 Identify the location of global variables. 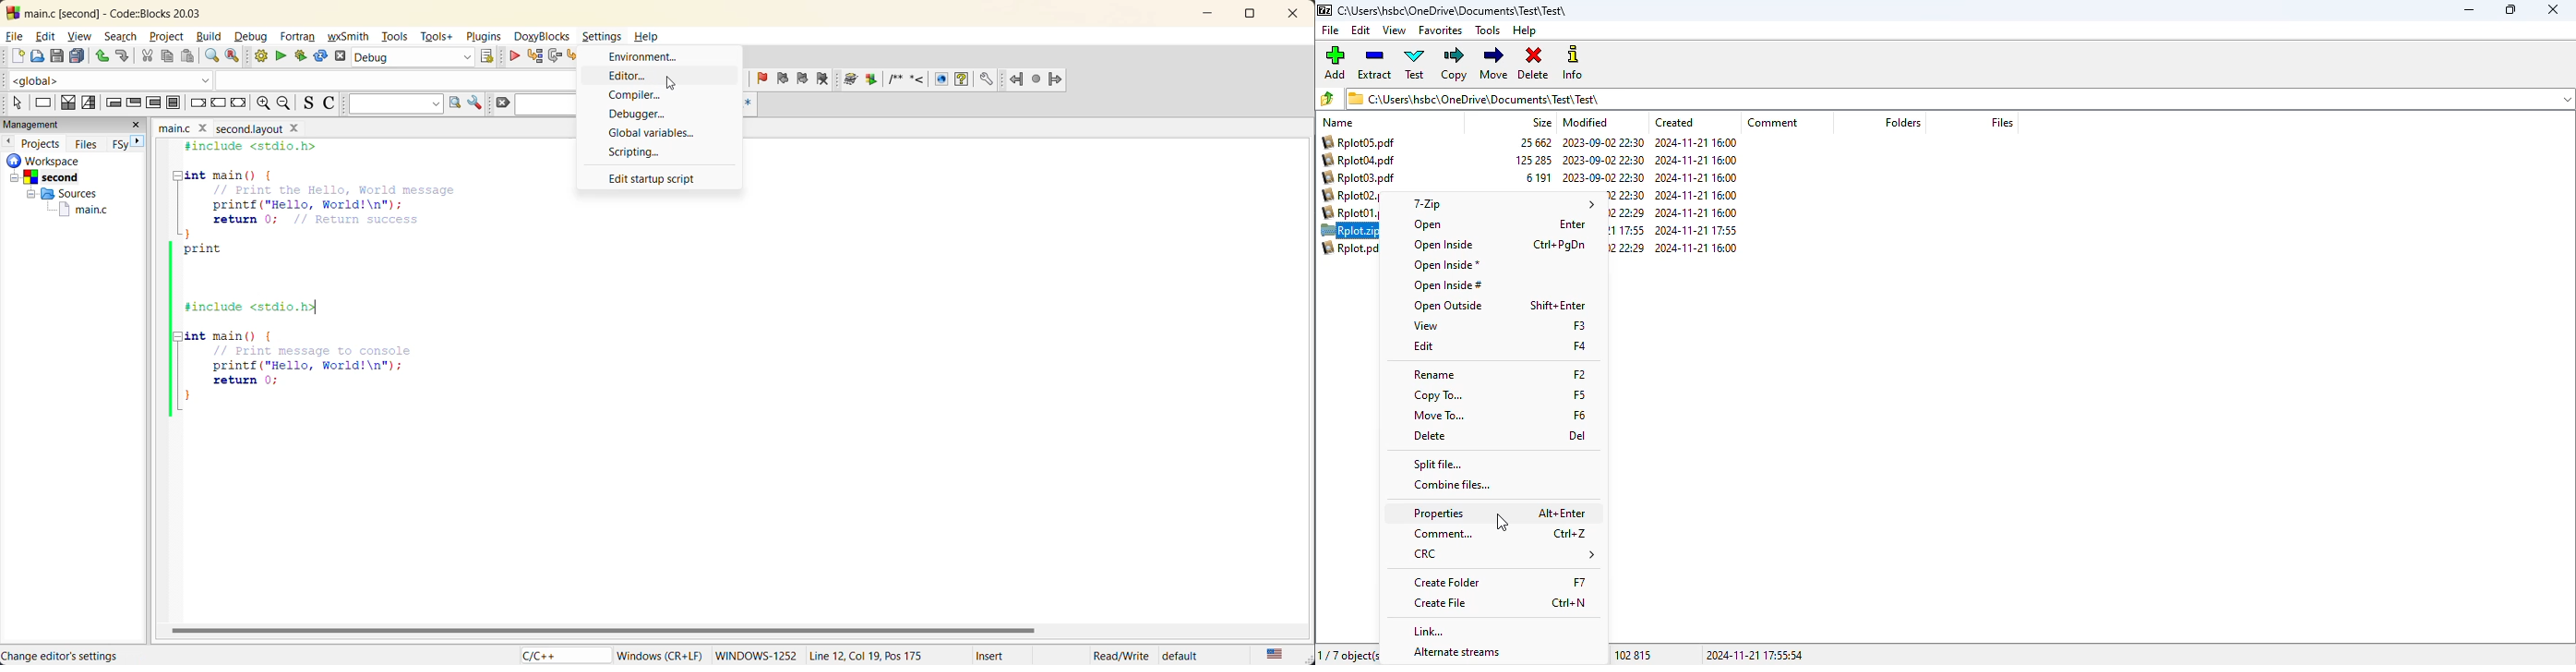
(661, 134).